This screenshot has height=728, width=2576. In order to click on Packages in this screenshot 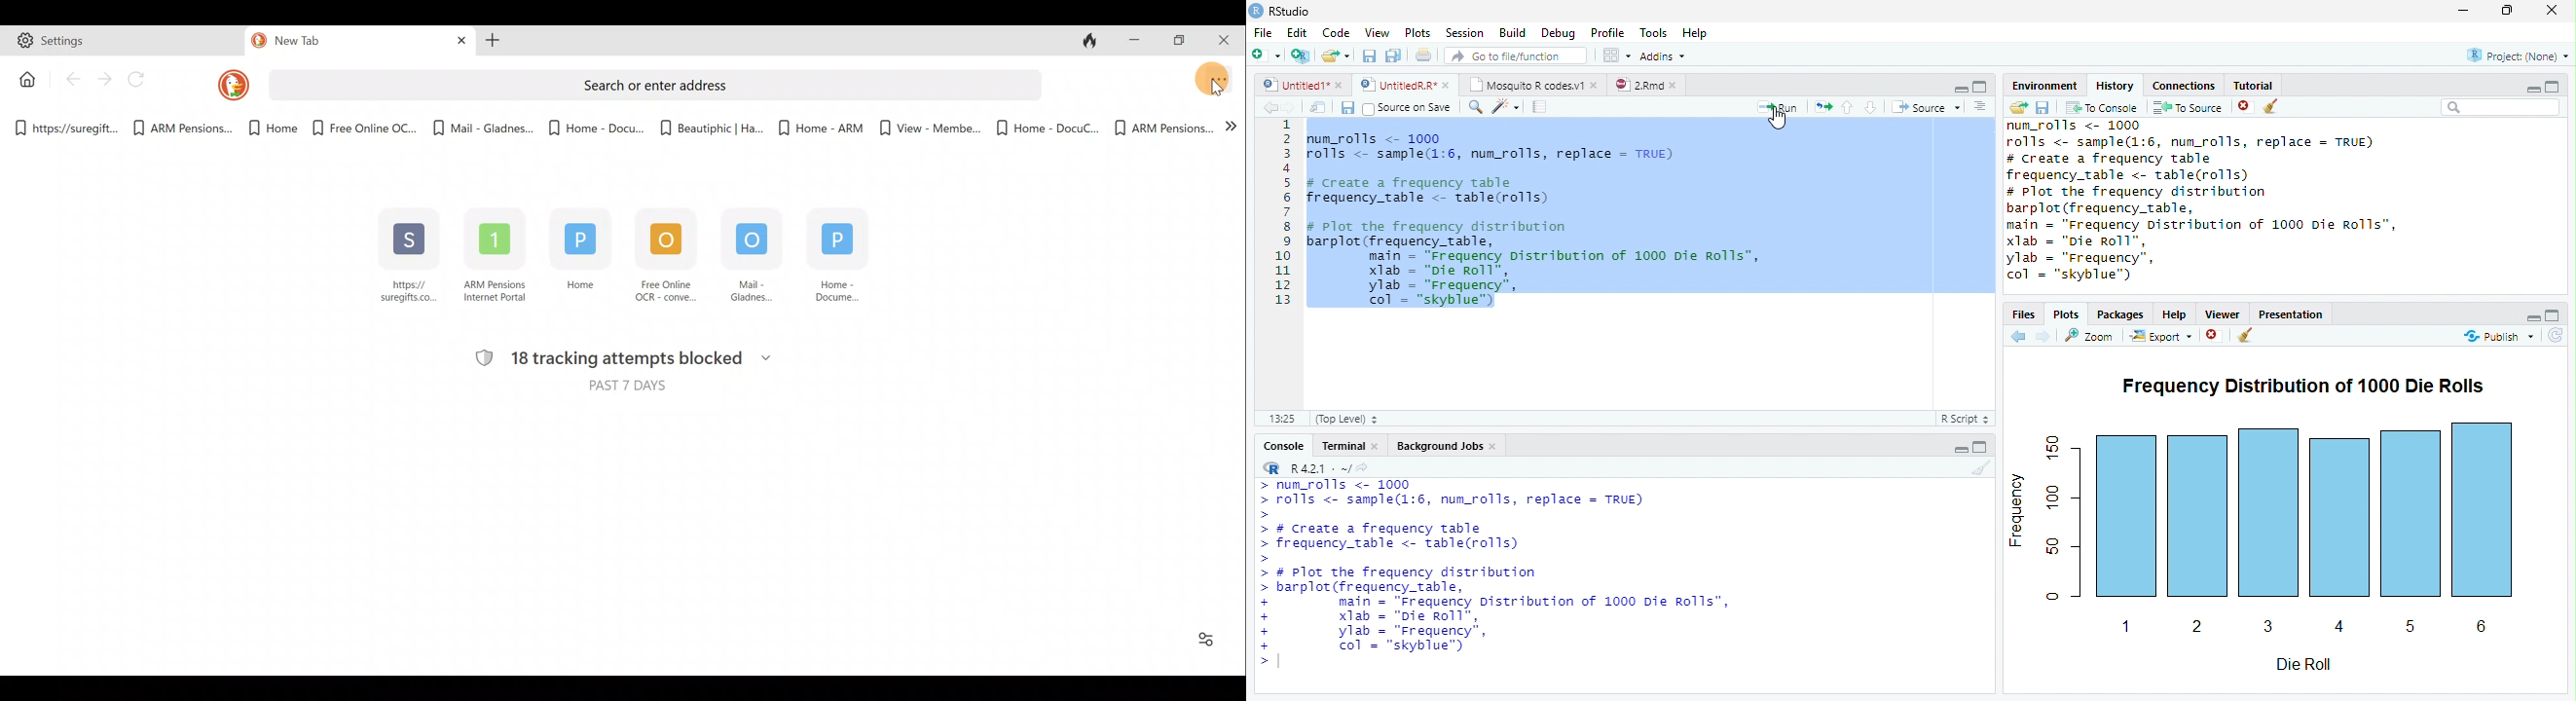, I will do `click(2121, 314)`.